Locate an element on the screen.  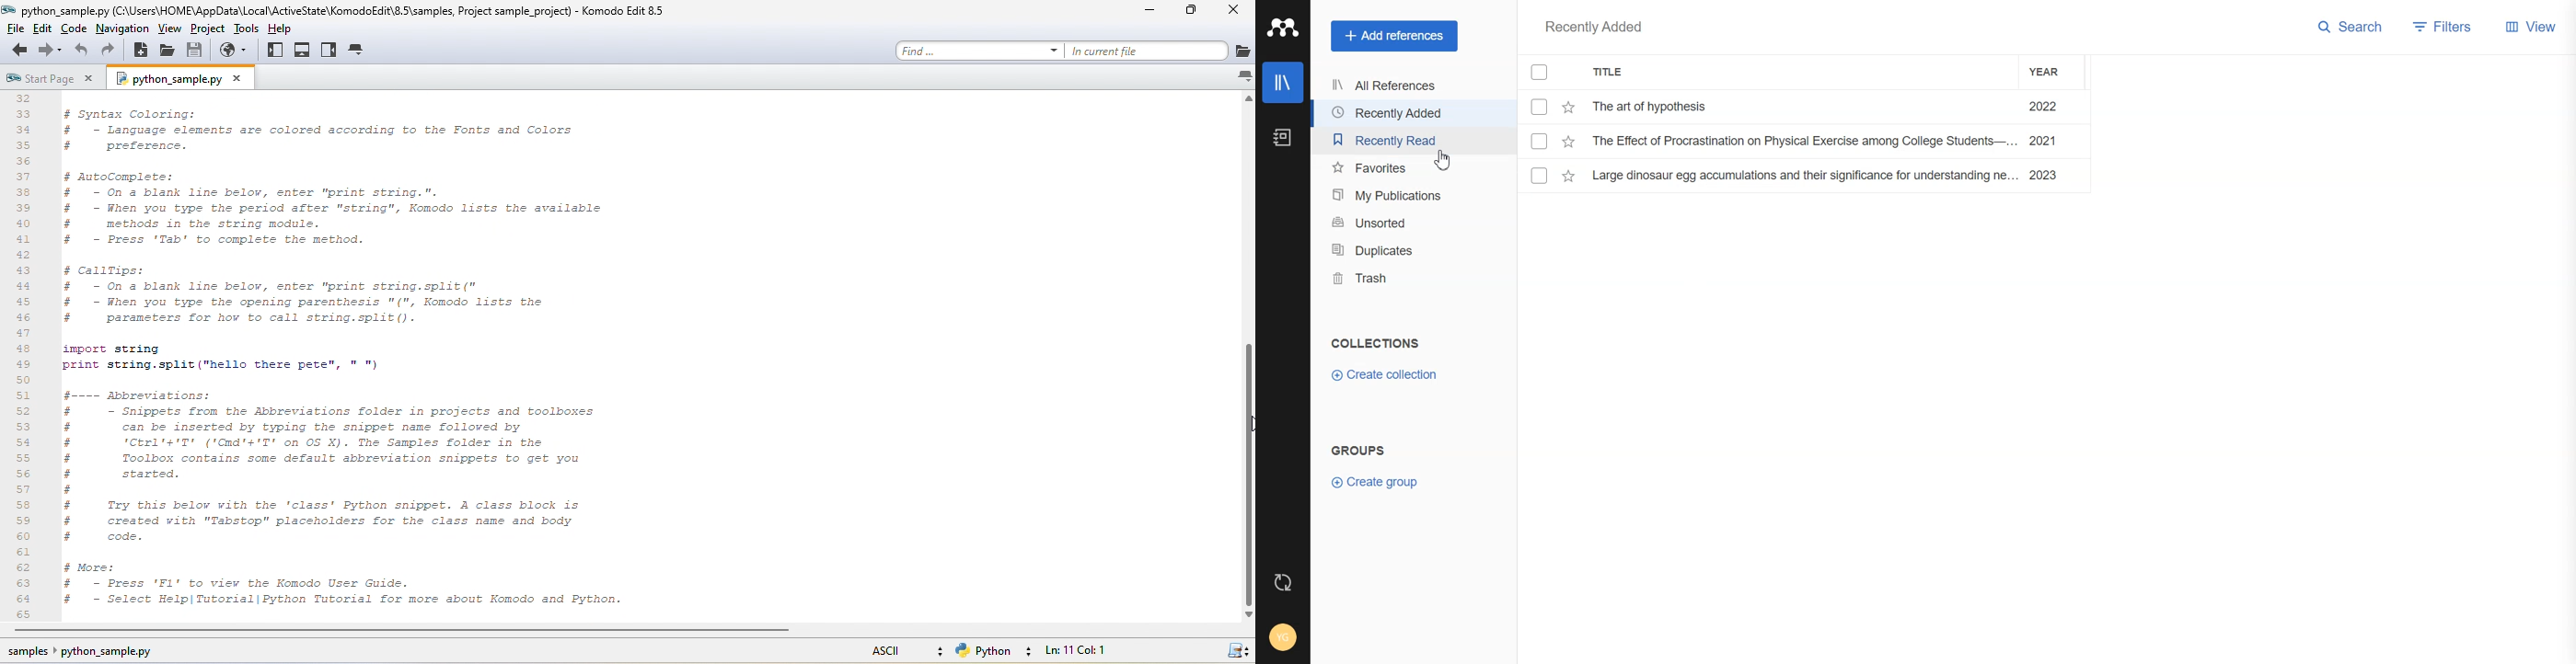
Logo is located at coordinates (1282, 28).